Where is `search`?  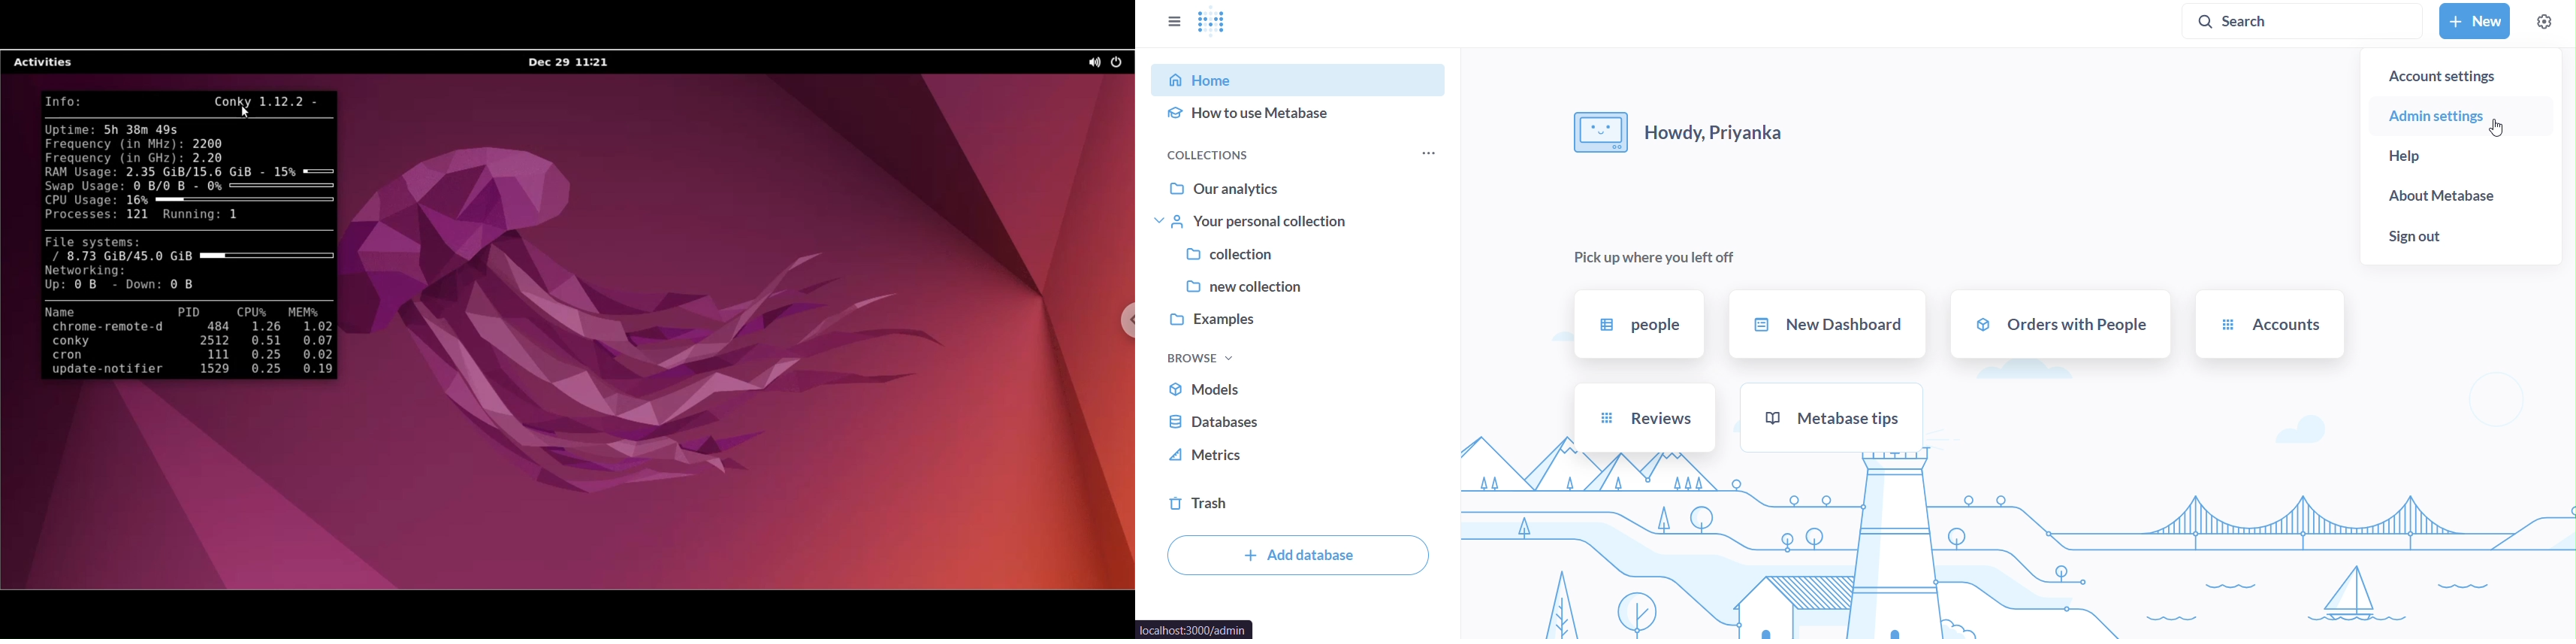
search is located at coordinates (2302, 23).